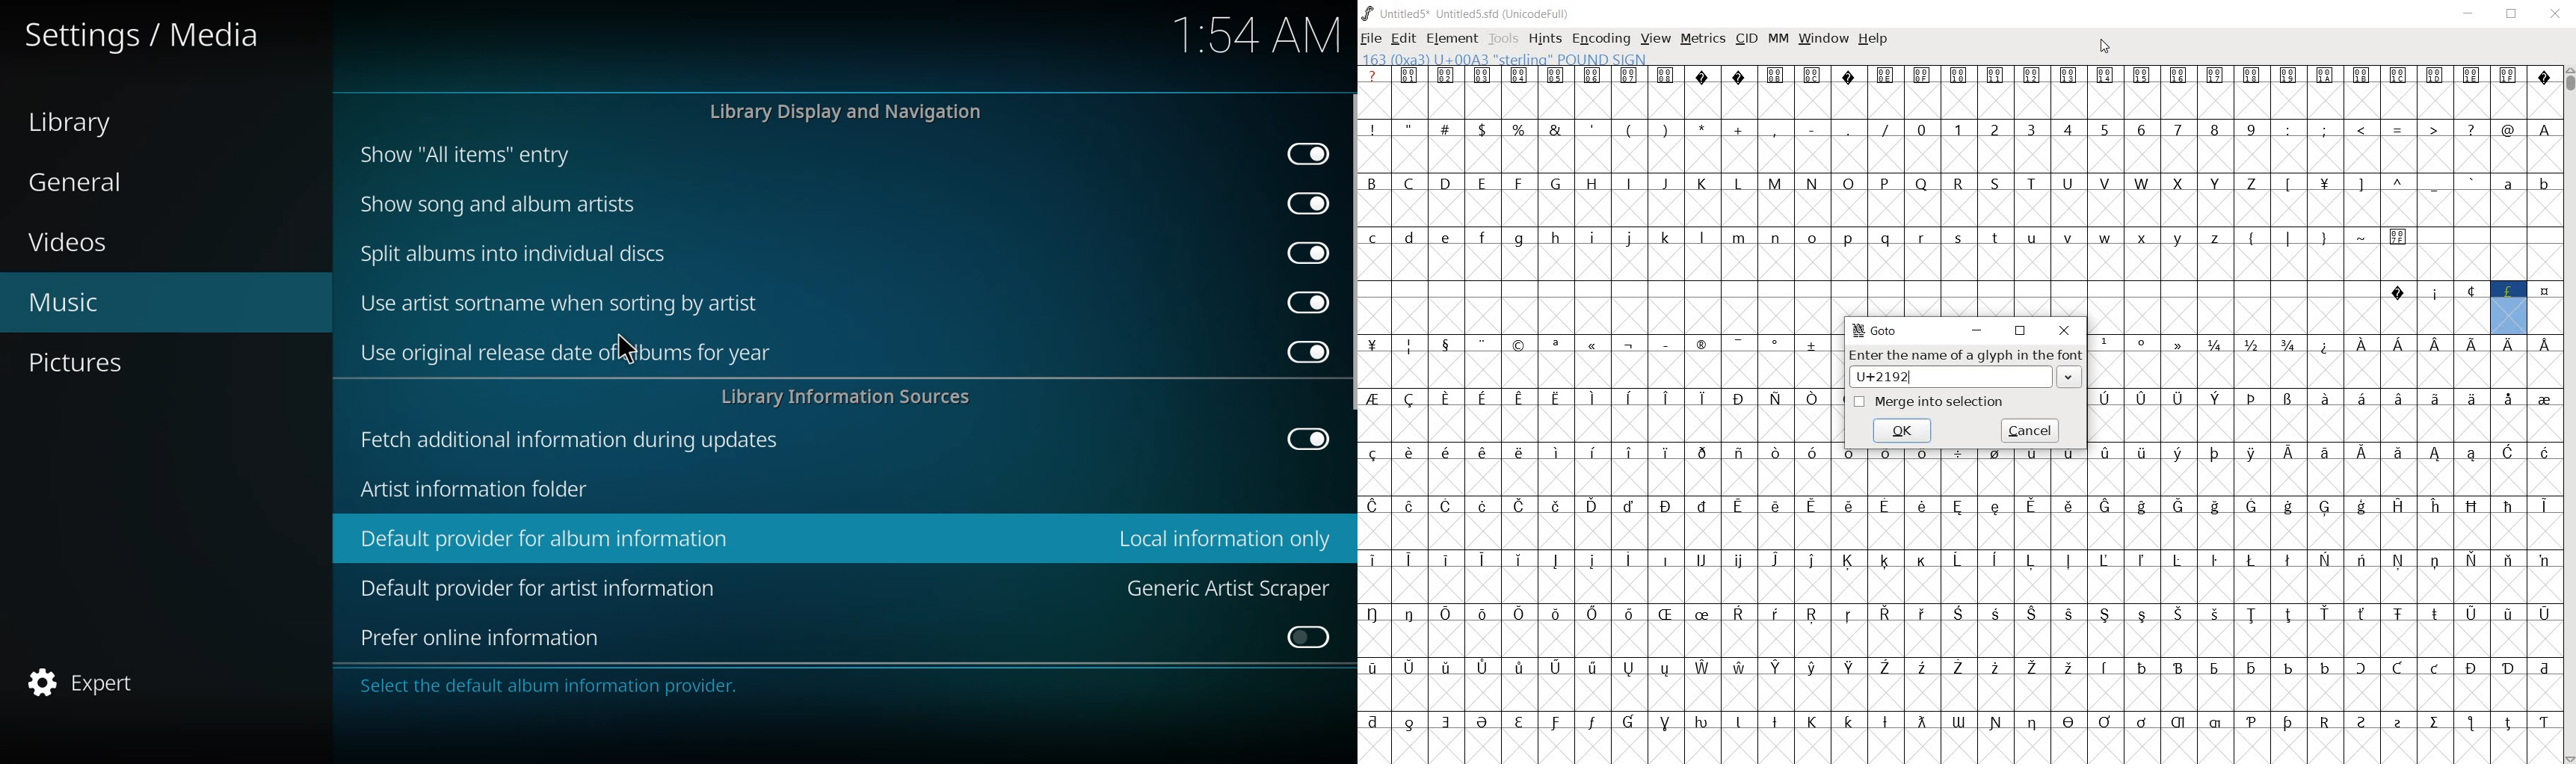  Describe the element at coordinates (2105, 48) in the screenshot. I see `CURSOR` at that location.